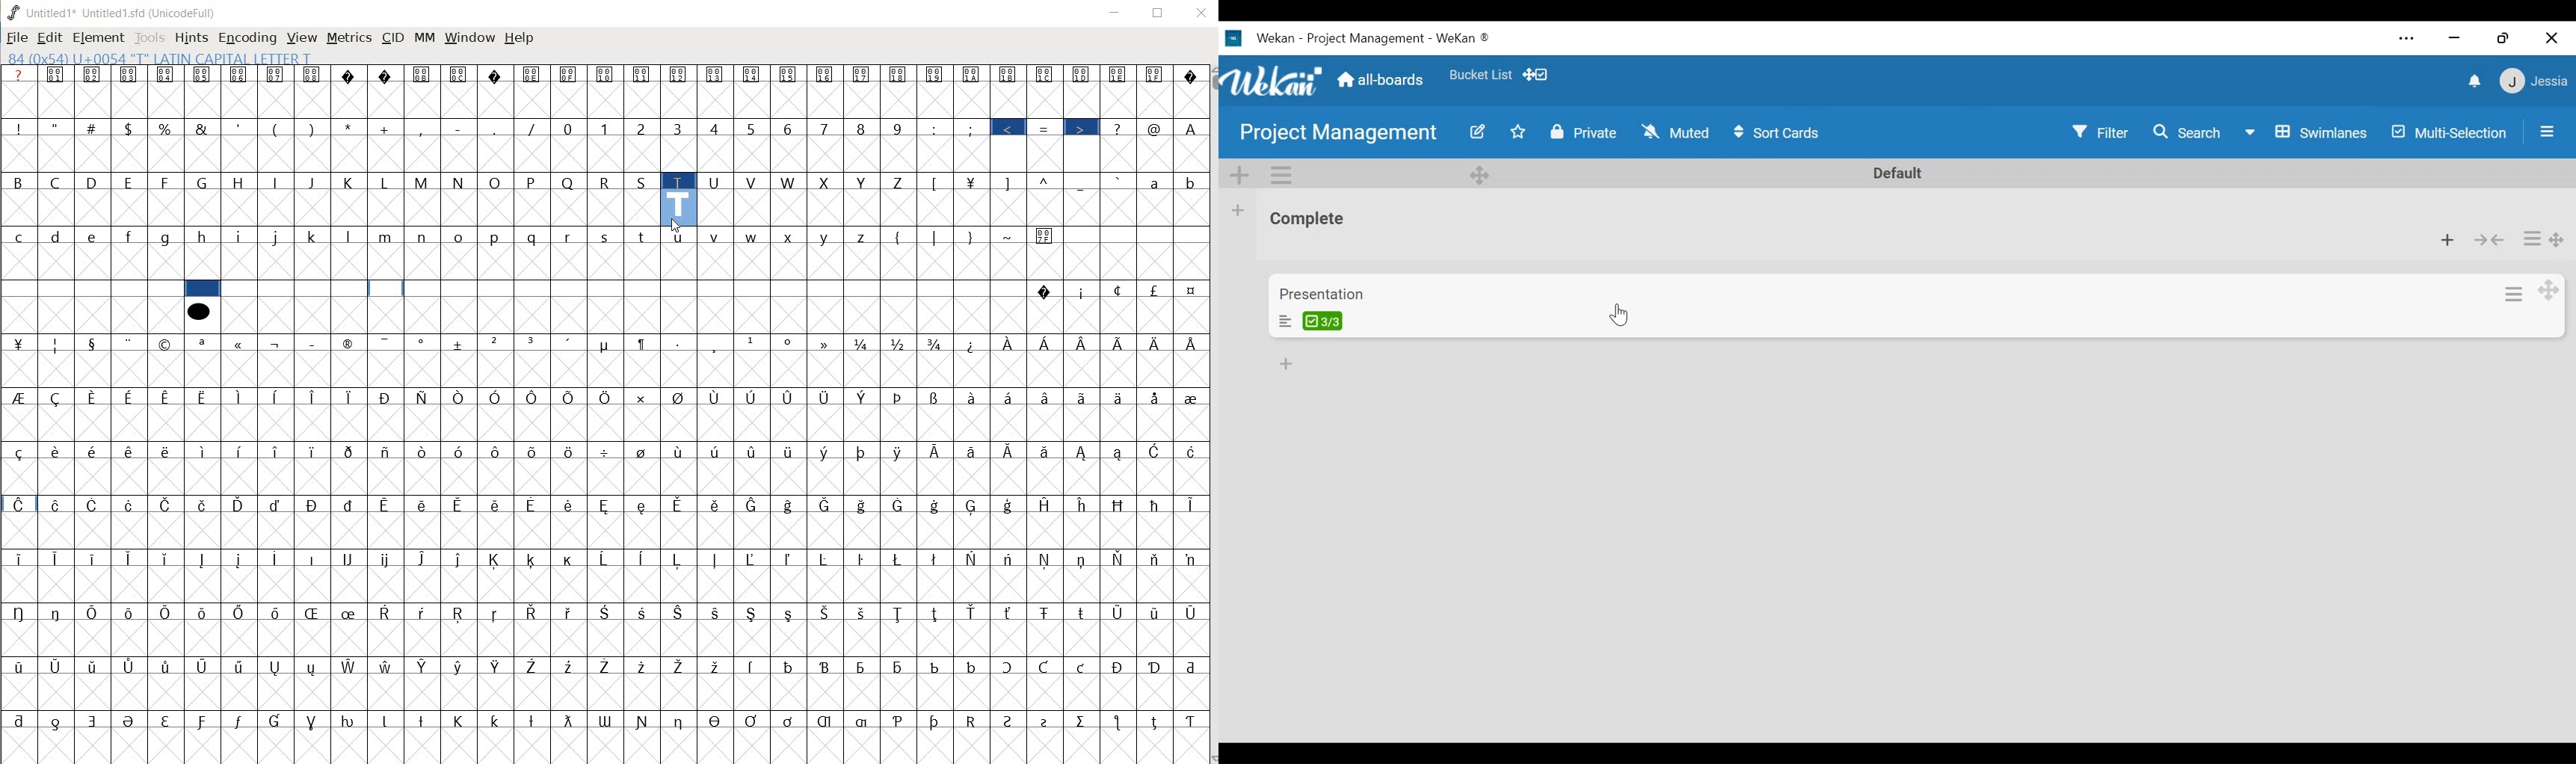 Image resolution: width=2576 pixels, height=784 pixels. Describe the element at coordinates (825, 237) in the screenshot. I see `y` at that location.